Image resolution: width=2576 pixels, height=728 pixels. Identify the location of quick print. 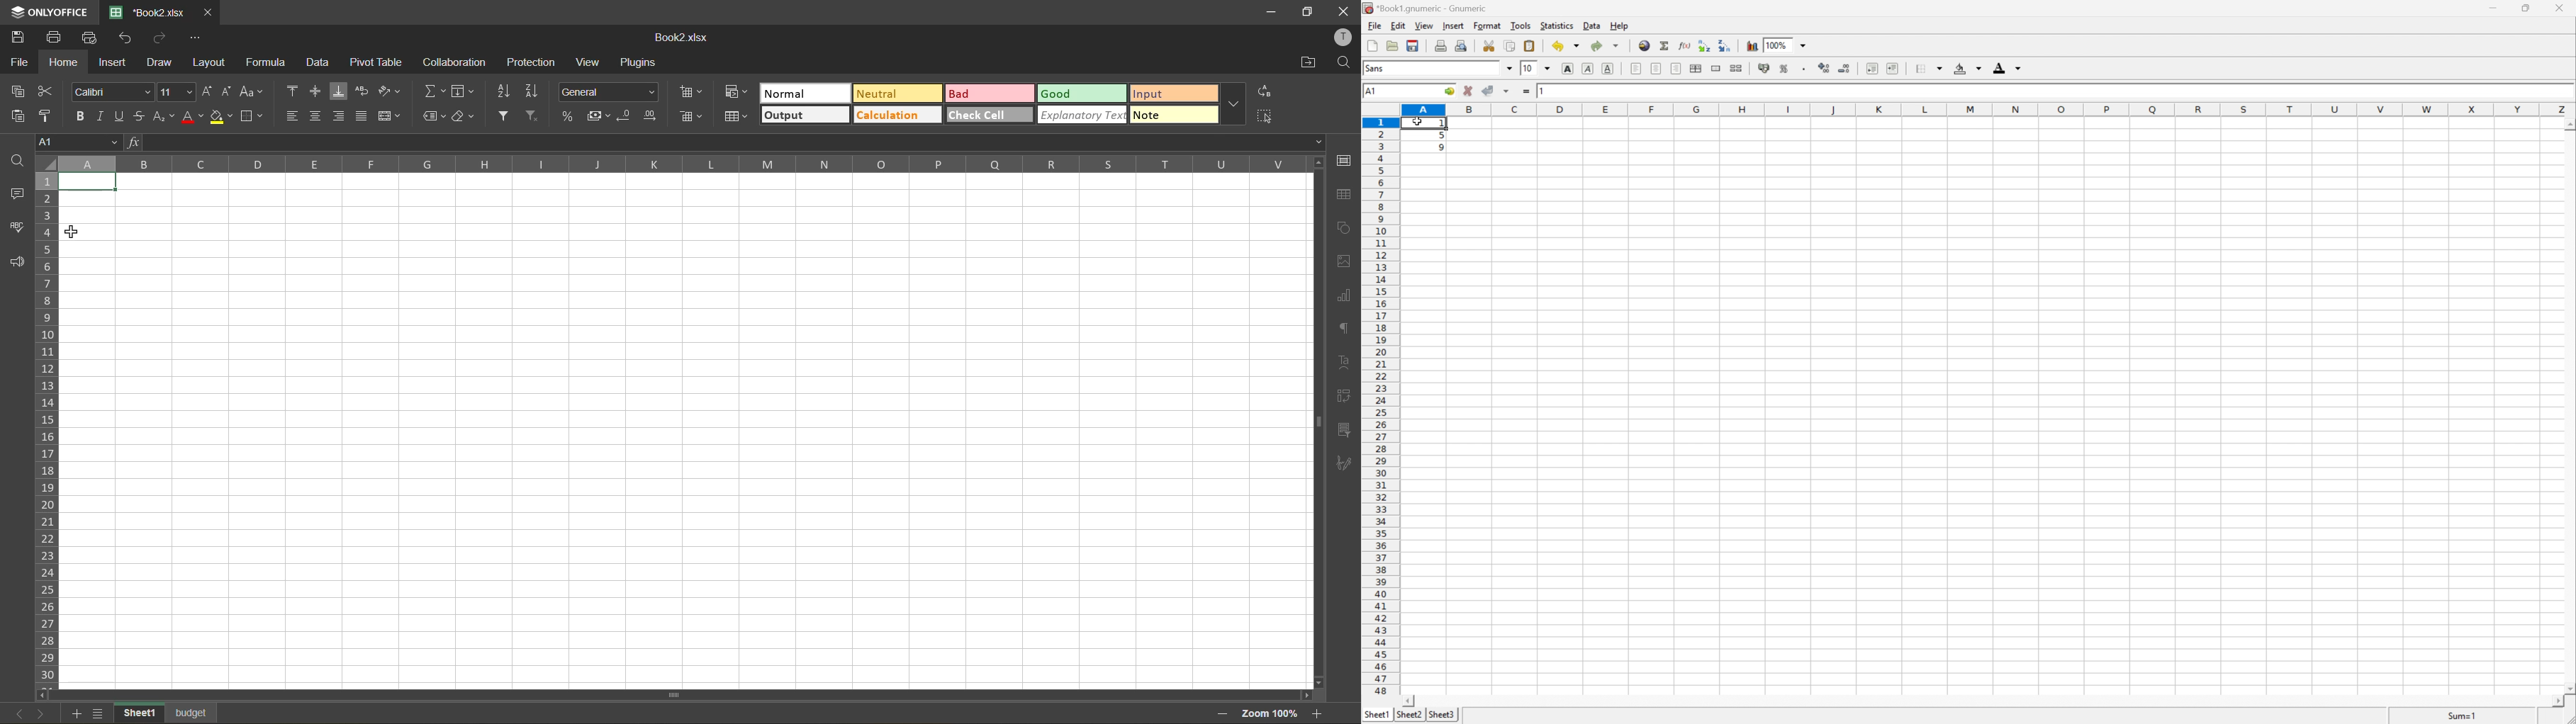
(93, 38).